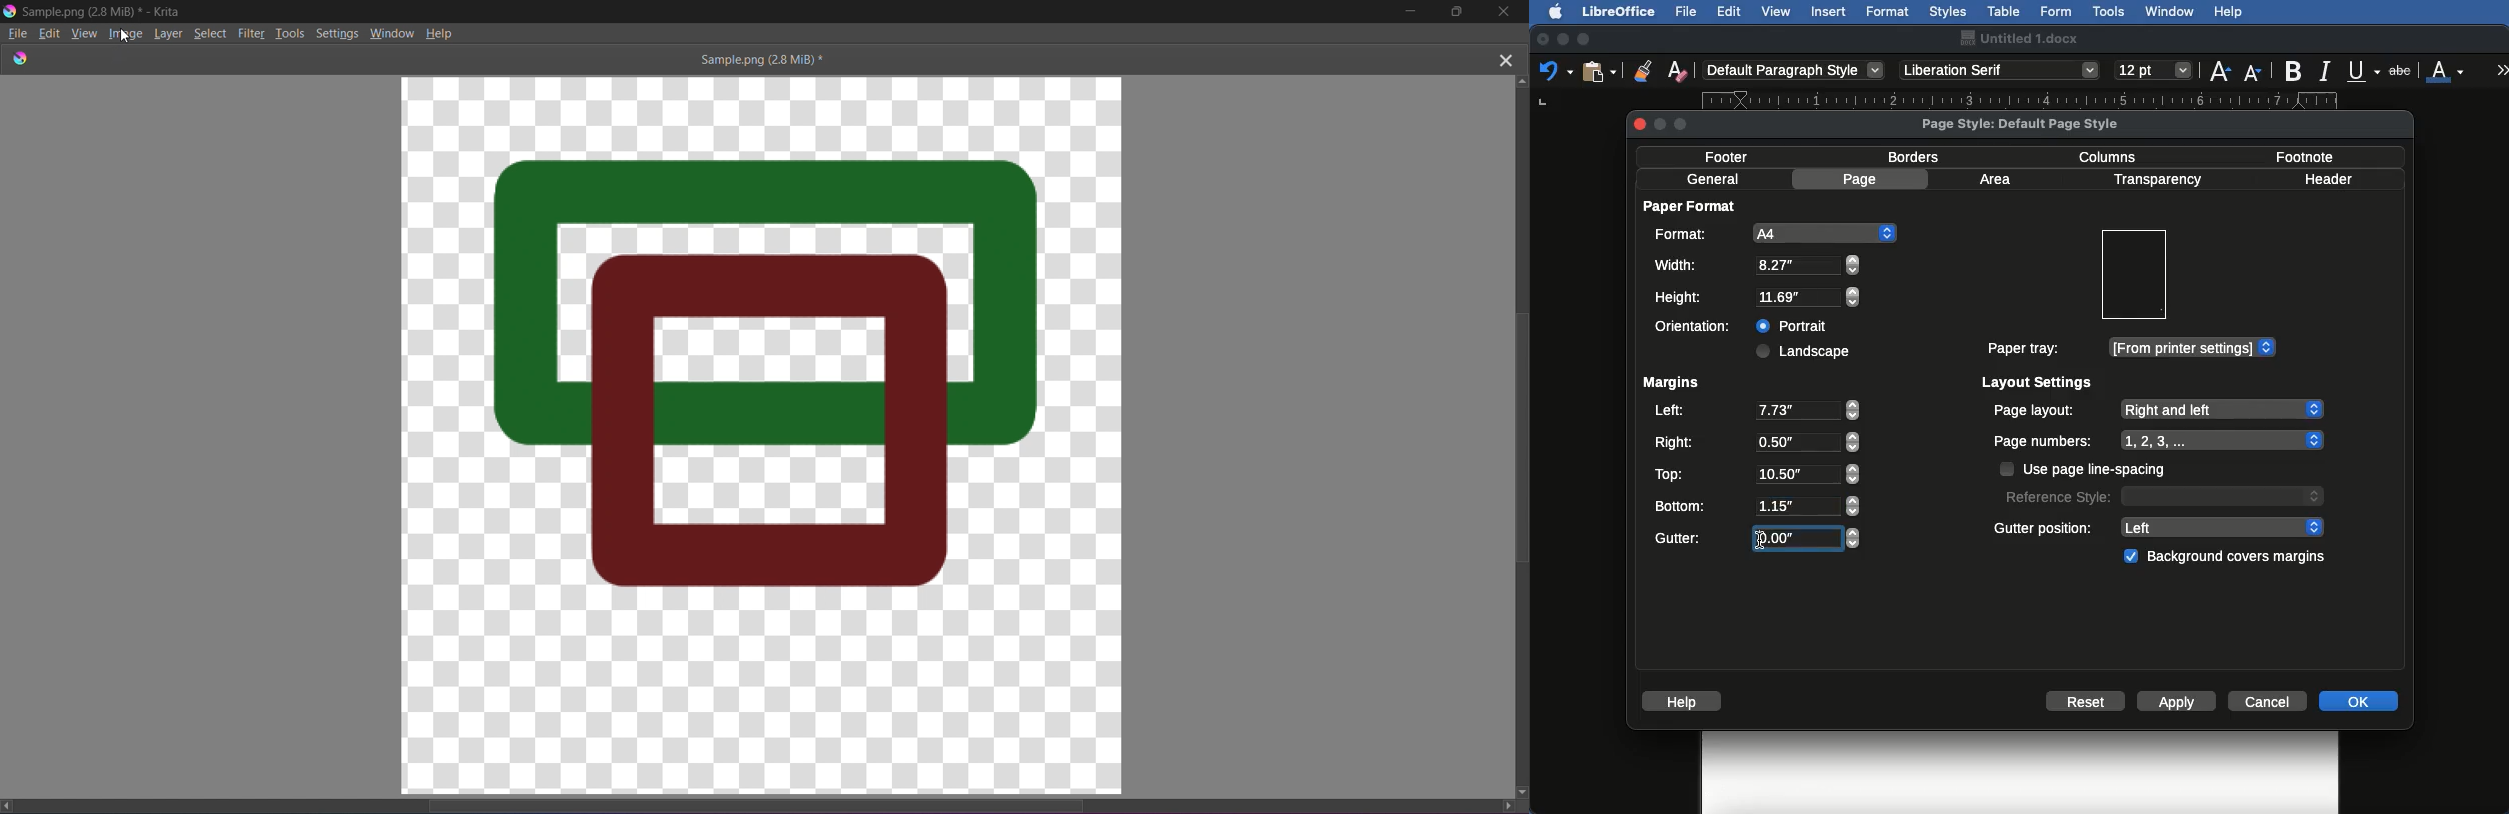  Describe the element at coordinates (1757, 539) in the screenshot. I see `Gutter` at that location.